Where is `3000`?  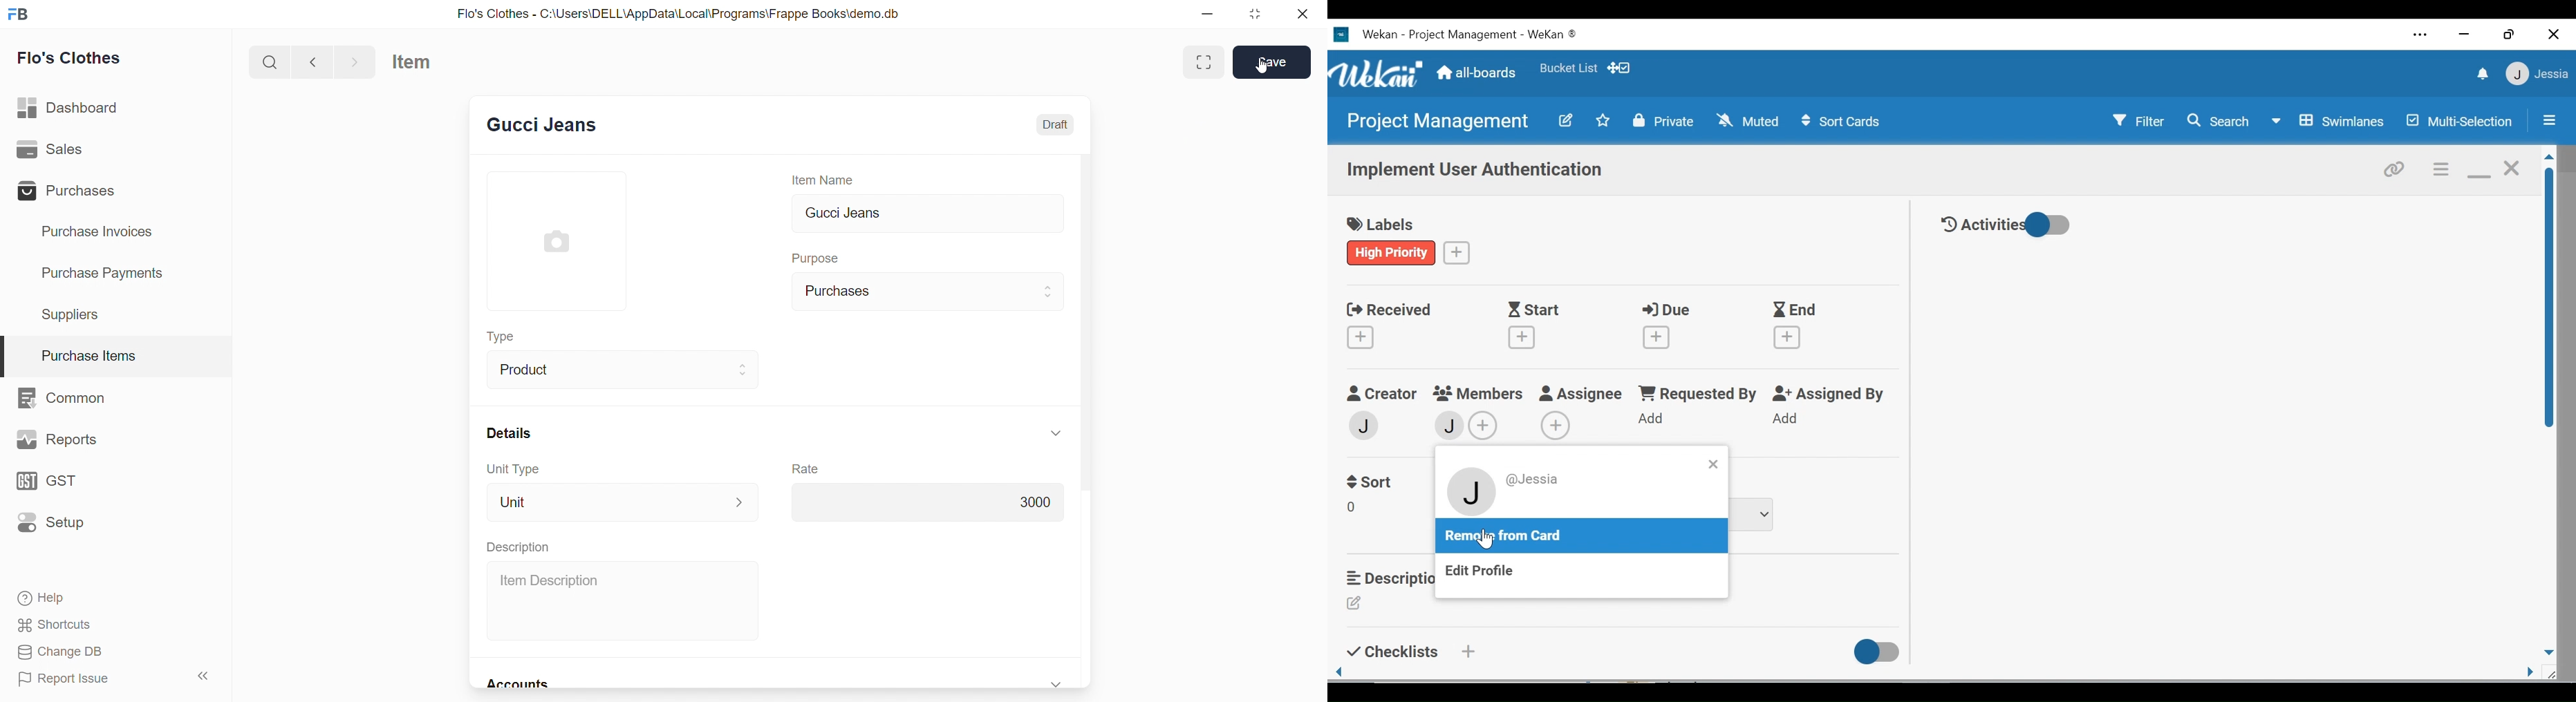 3000 is located at coordinates (924, 502).